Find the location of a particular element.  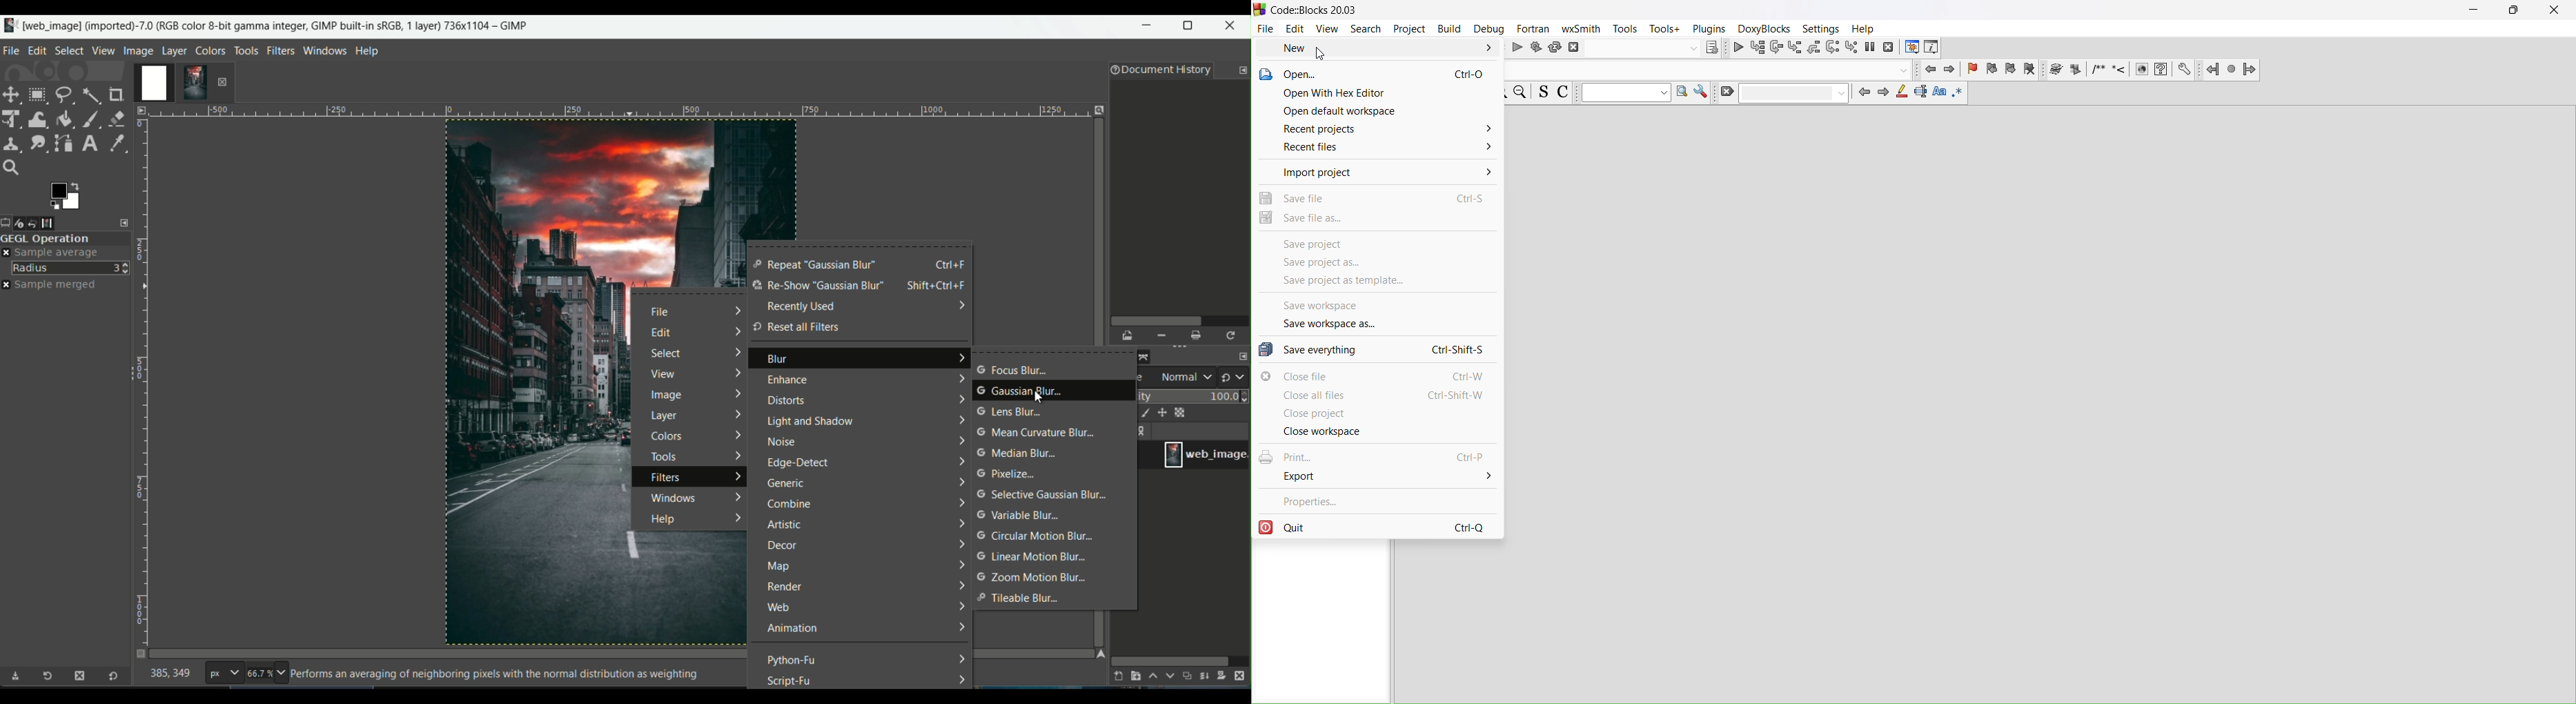

restore tool preset is located at coordinates (51, 678).